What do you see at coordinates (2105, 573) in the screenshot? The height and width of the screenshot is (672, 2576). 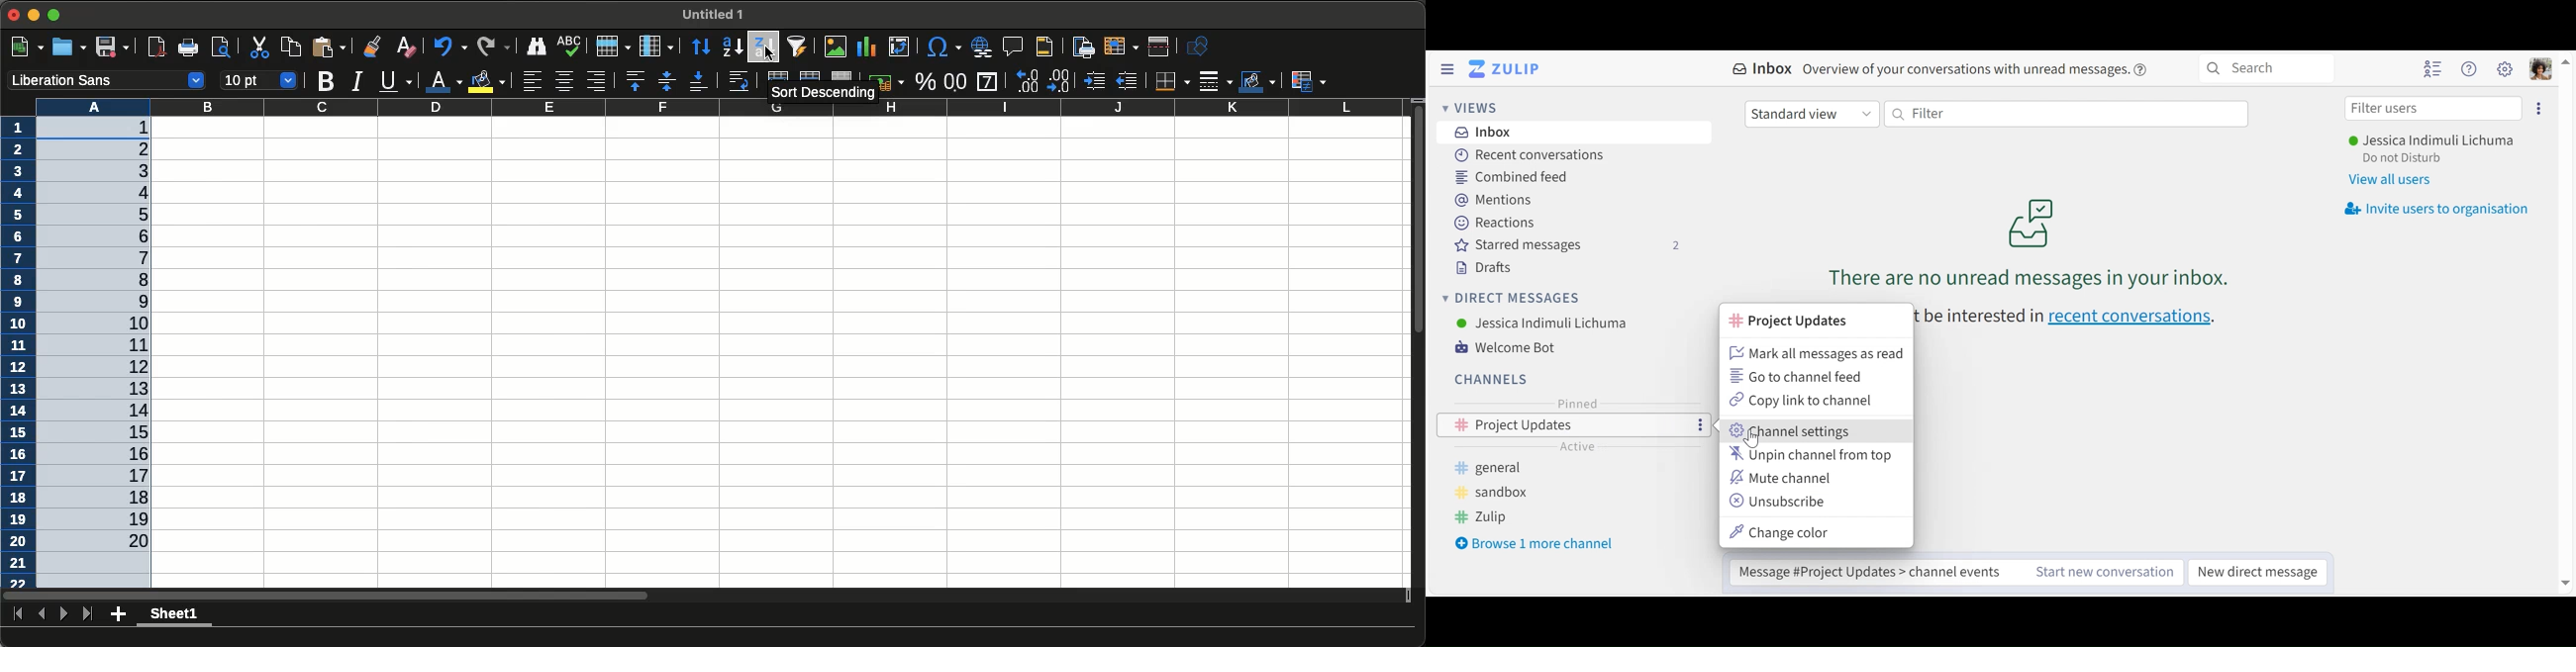 I see `Start new conversation` at bounding box center [2105, 573].